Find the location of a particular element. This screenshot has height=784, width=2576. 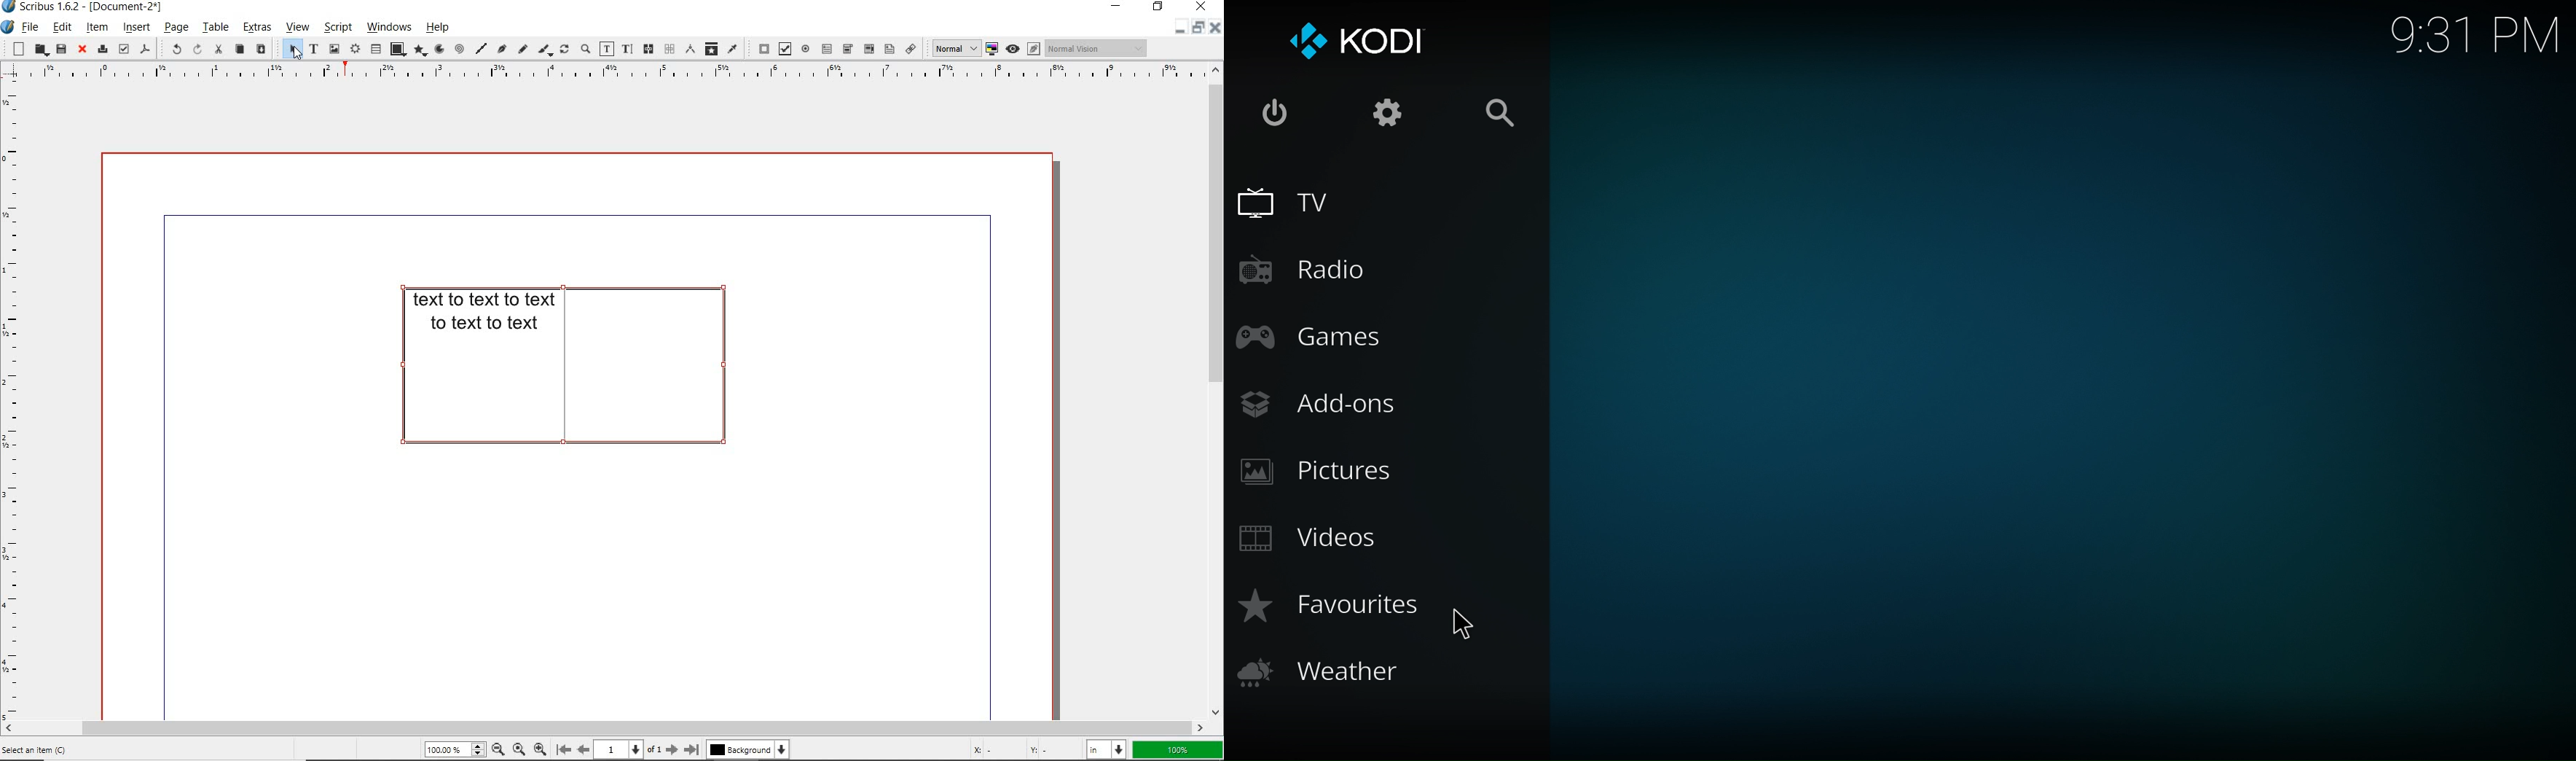

new is located at coordinates (16, 49).